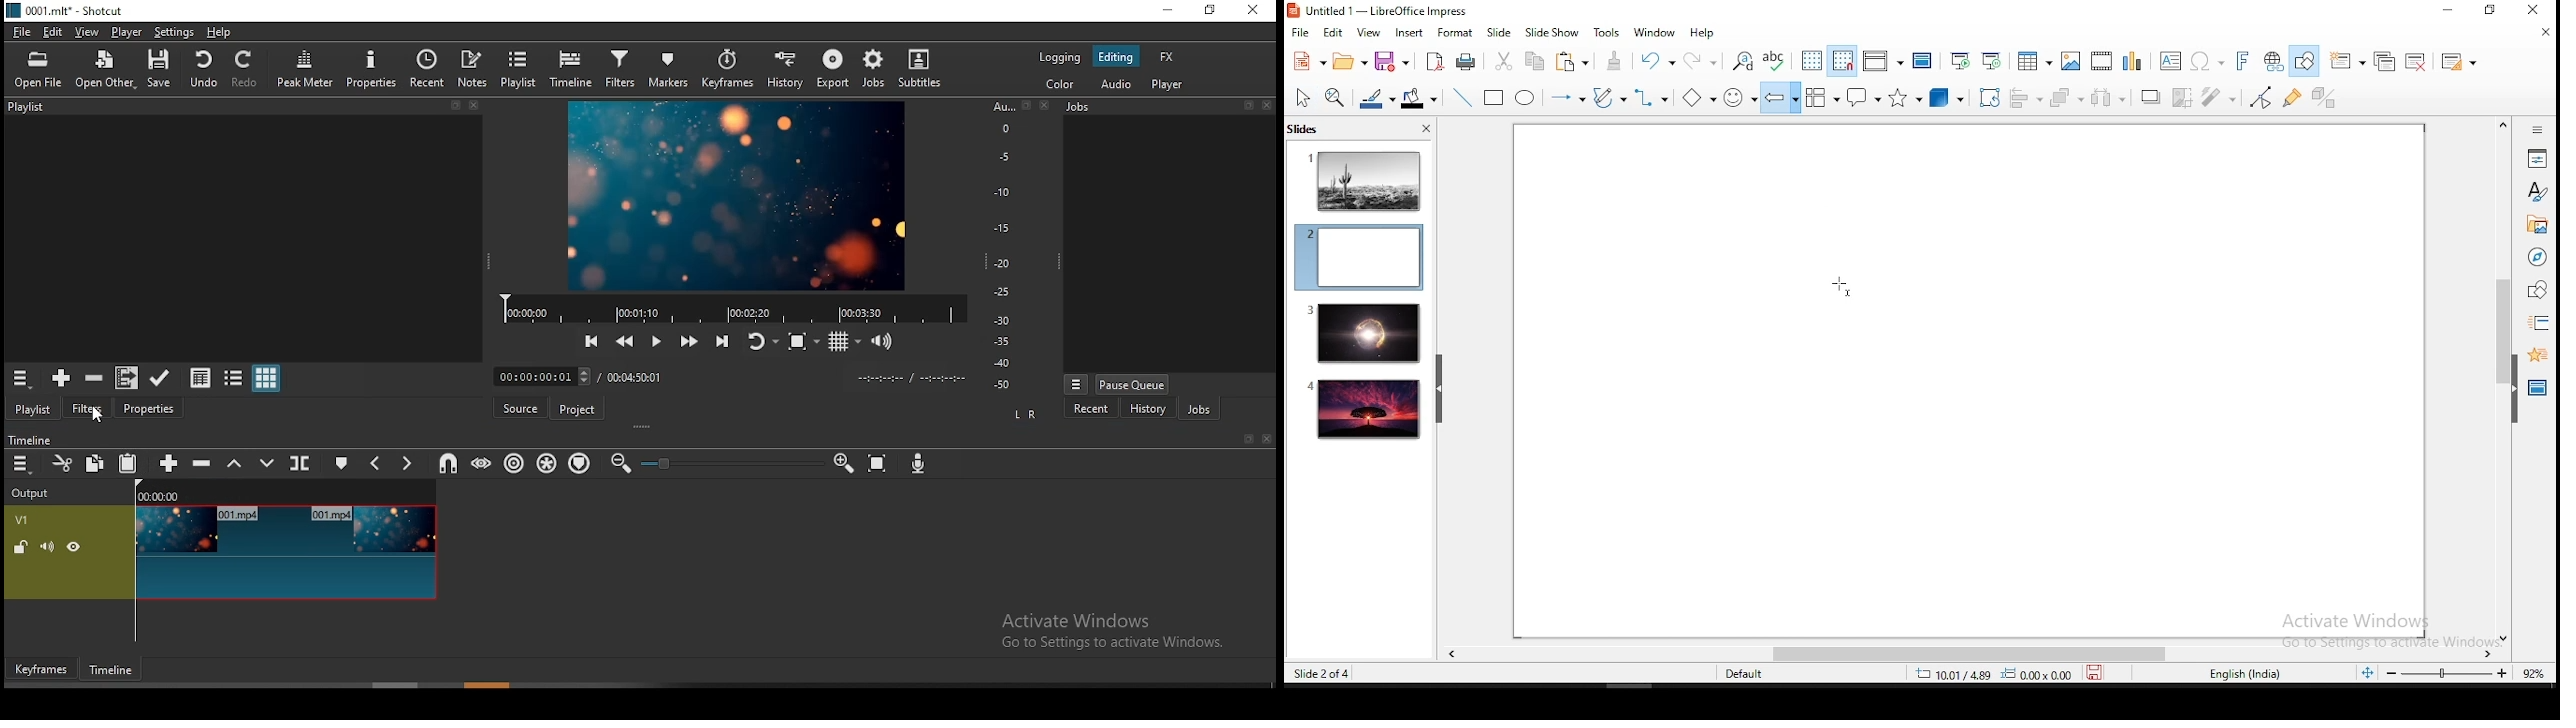 The width and height of the screenshot is (2576, 728). What do you see at coordinates (2134, 62) in the screenshot?
I see `charts` at bounding box center [2134, 62].